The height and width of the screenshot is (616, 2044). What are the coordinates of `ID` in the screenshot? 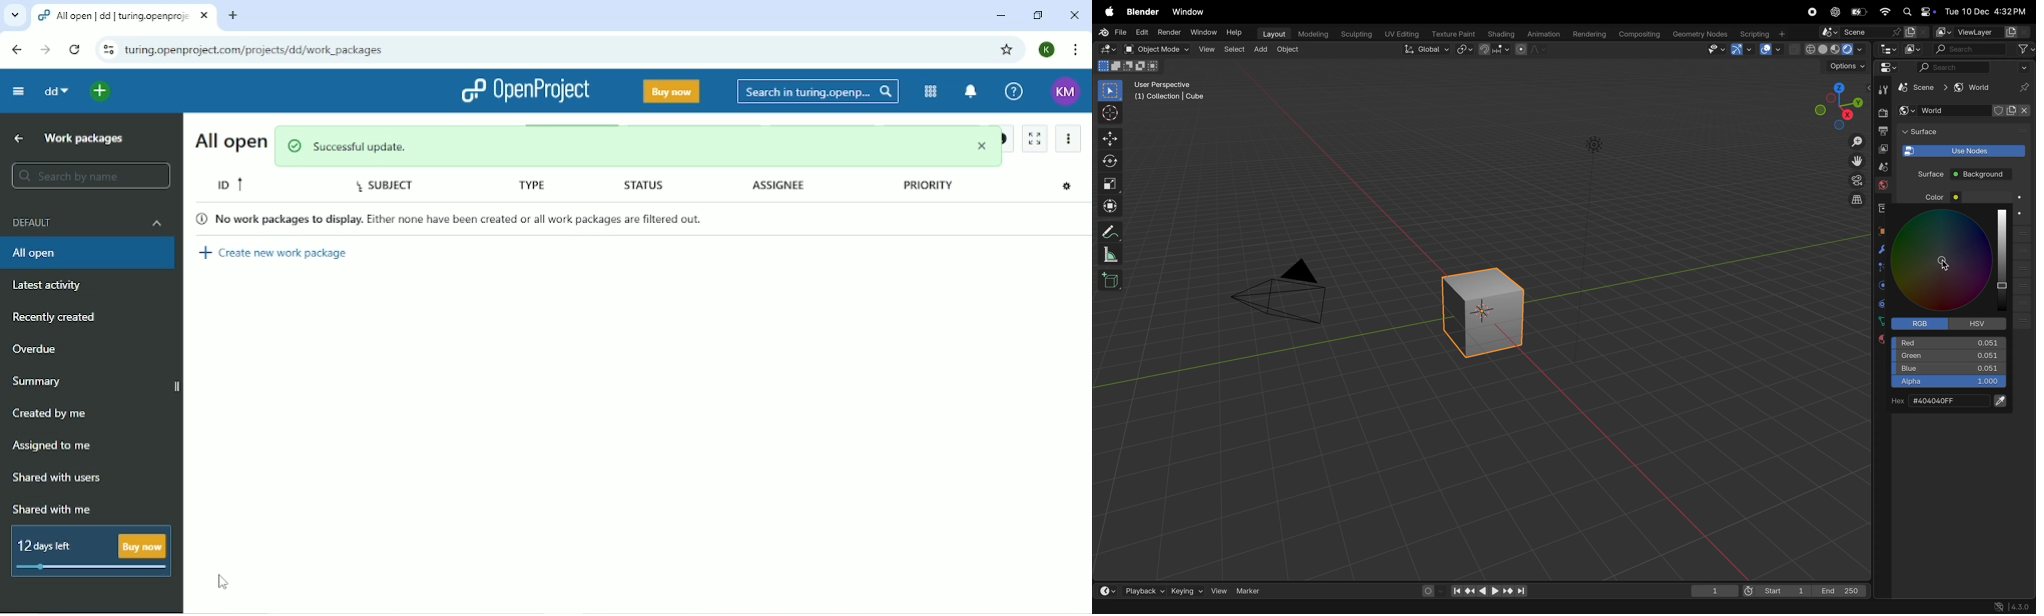 It's located at (230, 182).